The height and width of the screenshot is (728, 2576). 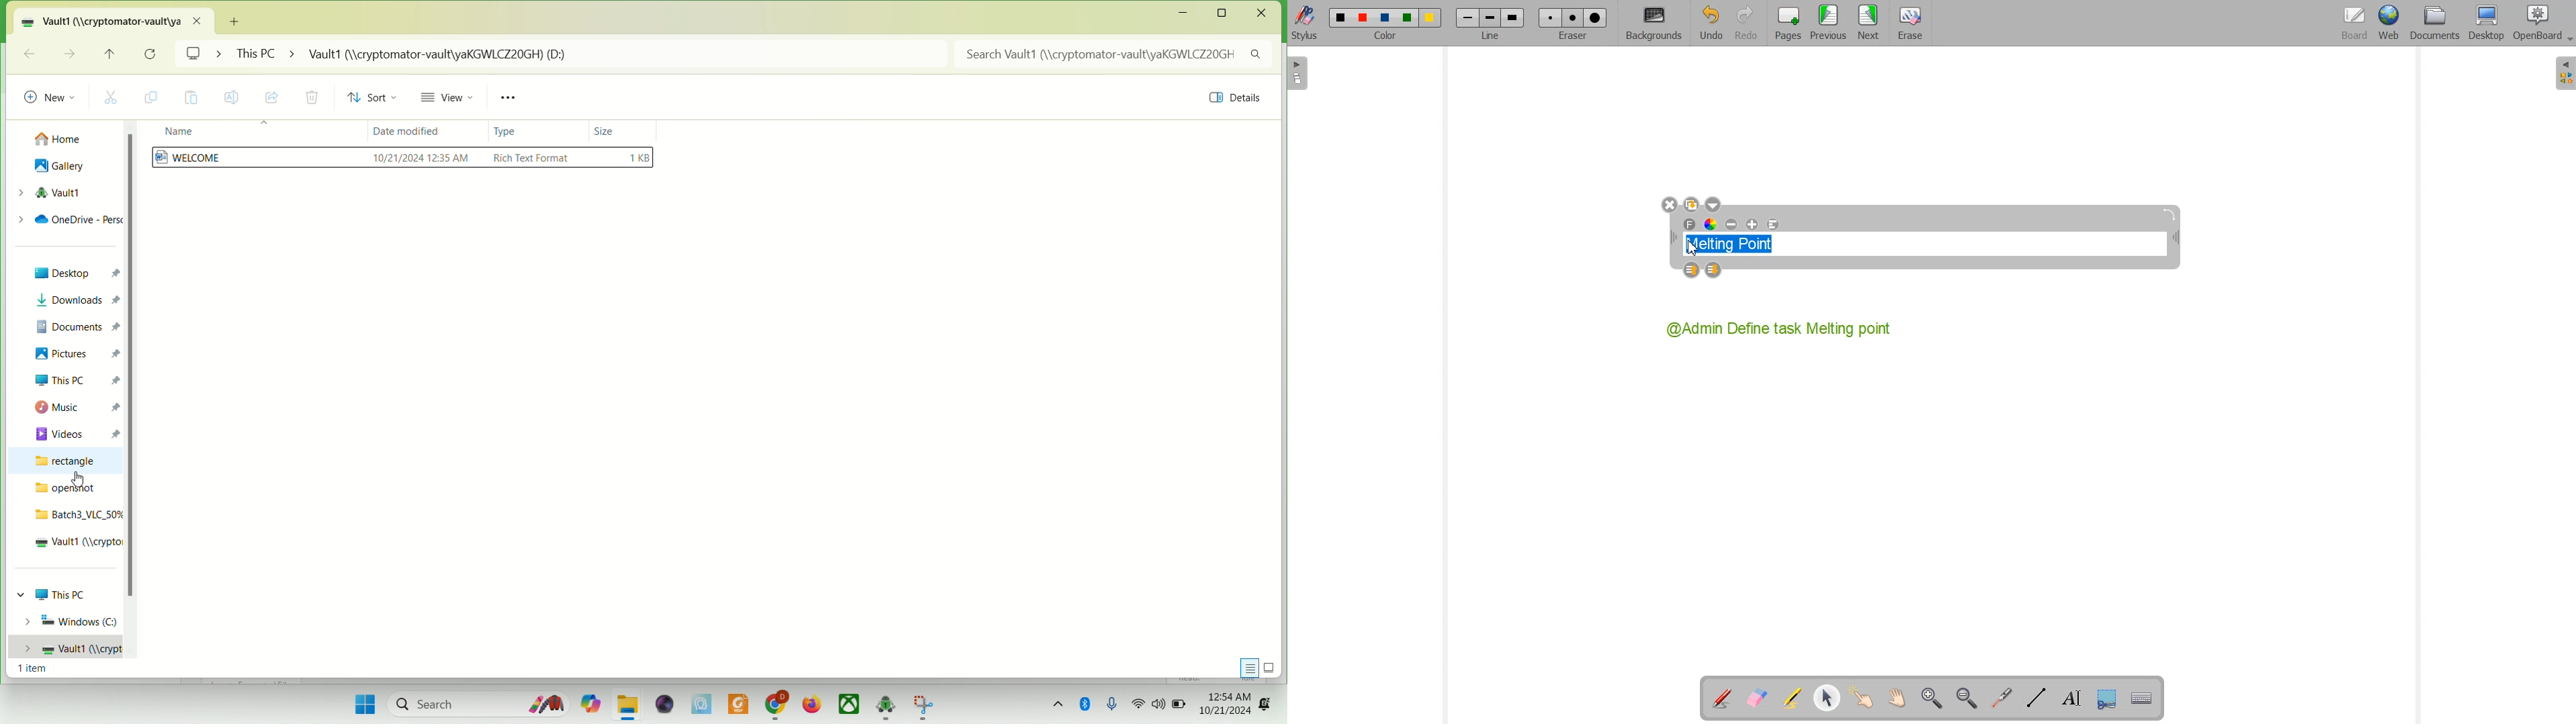 I want to click on Close, so click(x=1669, y=206).